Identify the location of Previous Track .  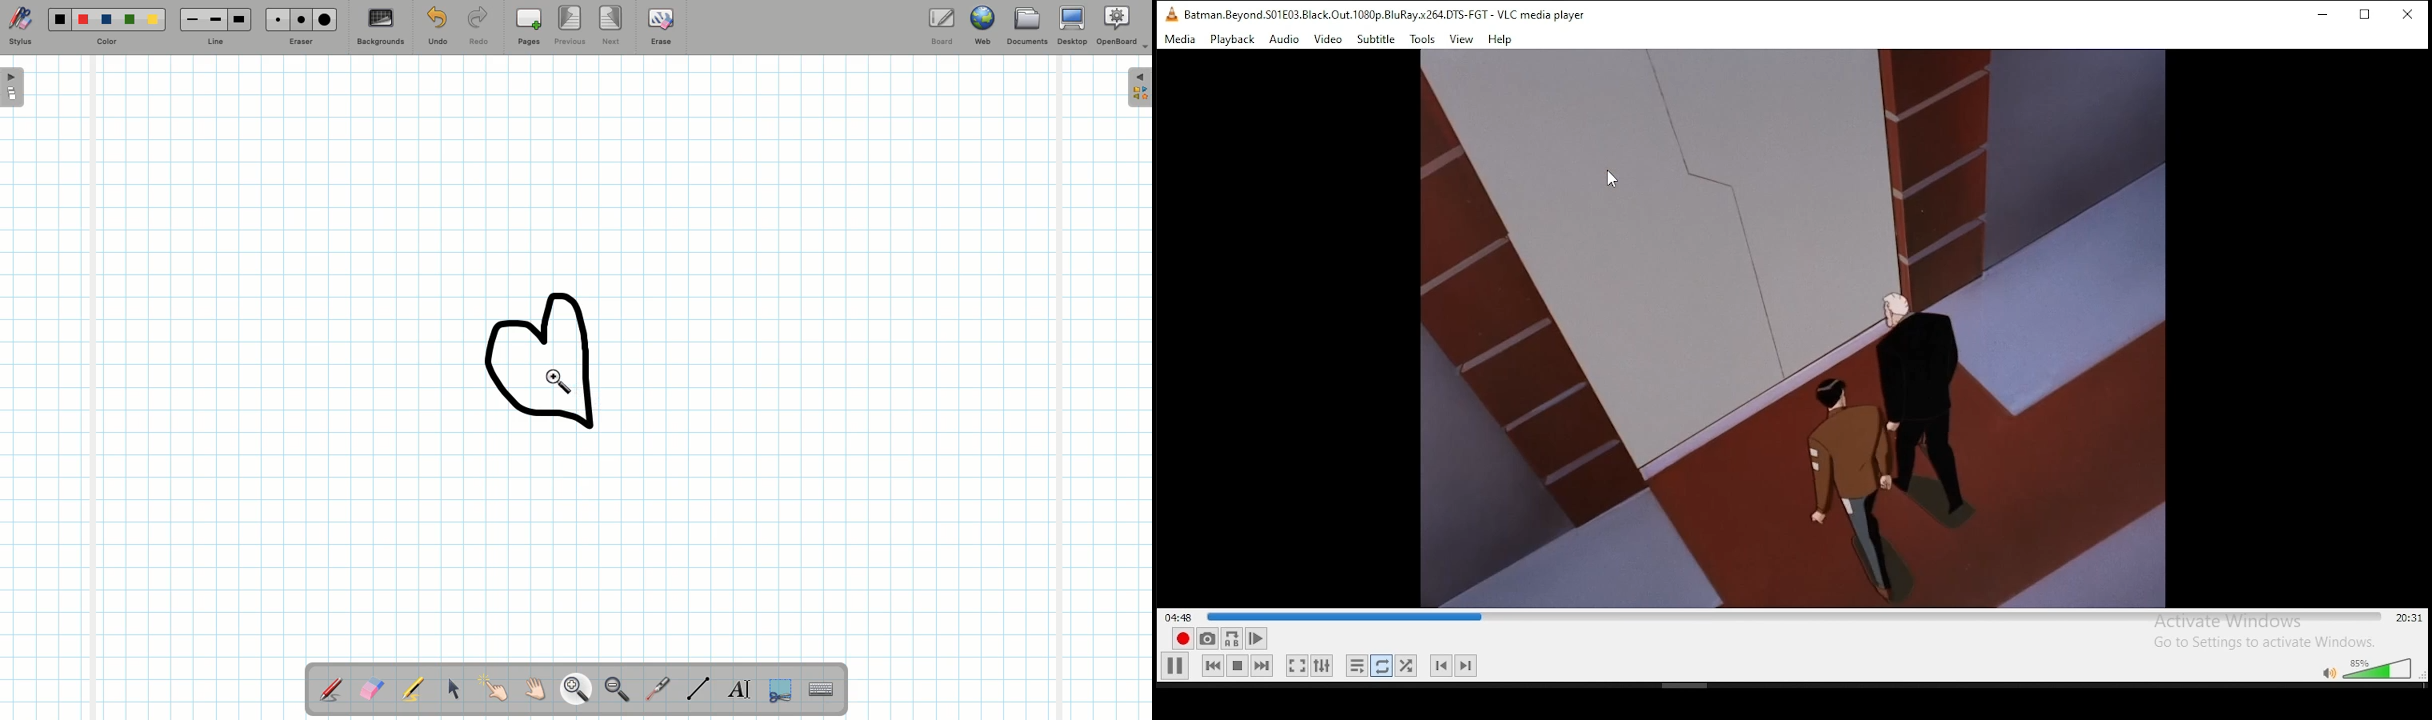
(1440, 665).